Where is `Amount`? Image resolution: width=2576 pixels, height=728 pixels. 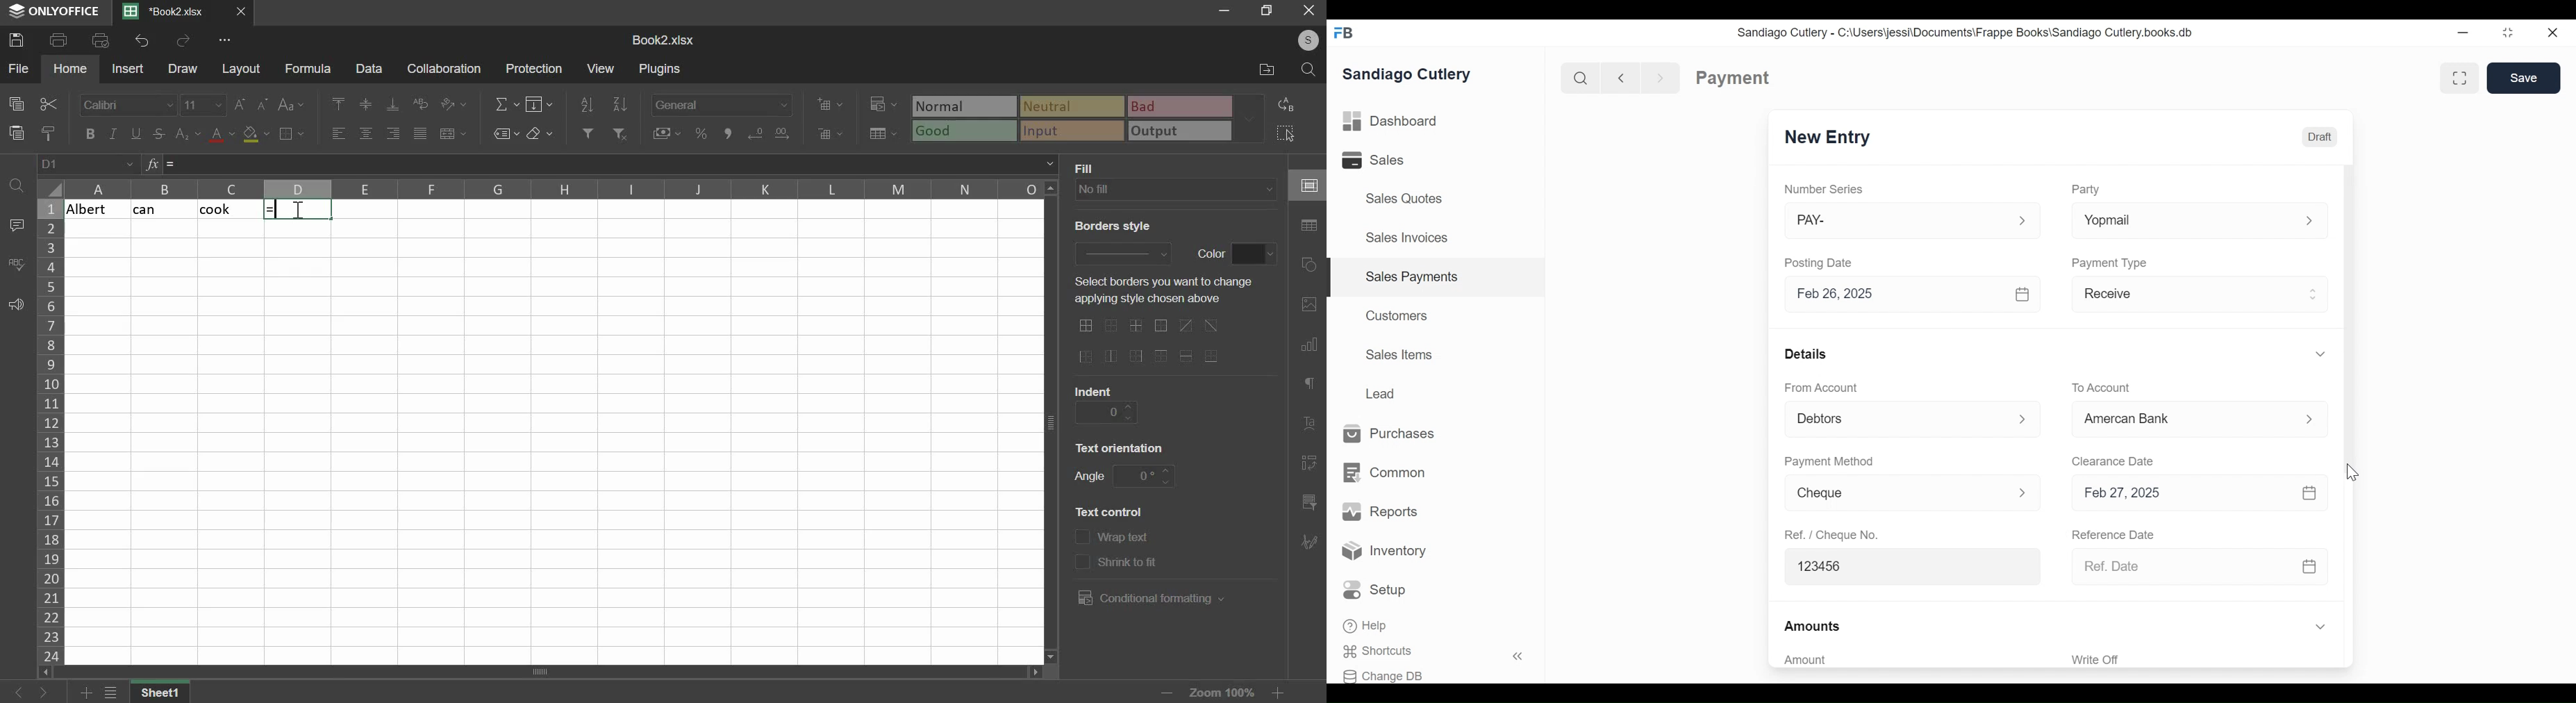
Amount is located at coordinates (1906, 660).